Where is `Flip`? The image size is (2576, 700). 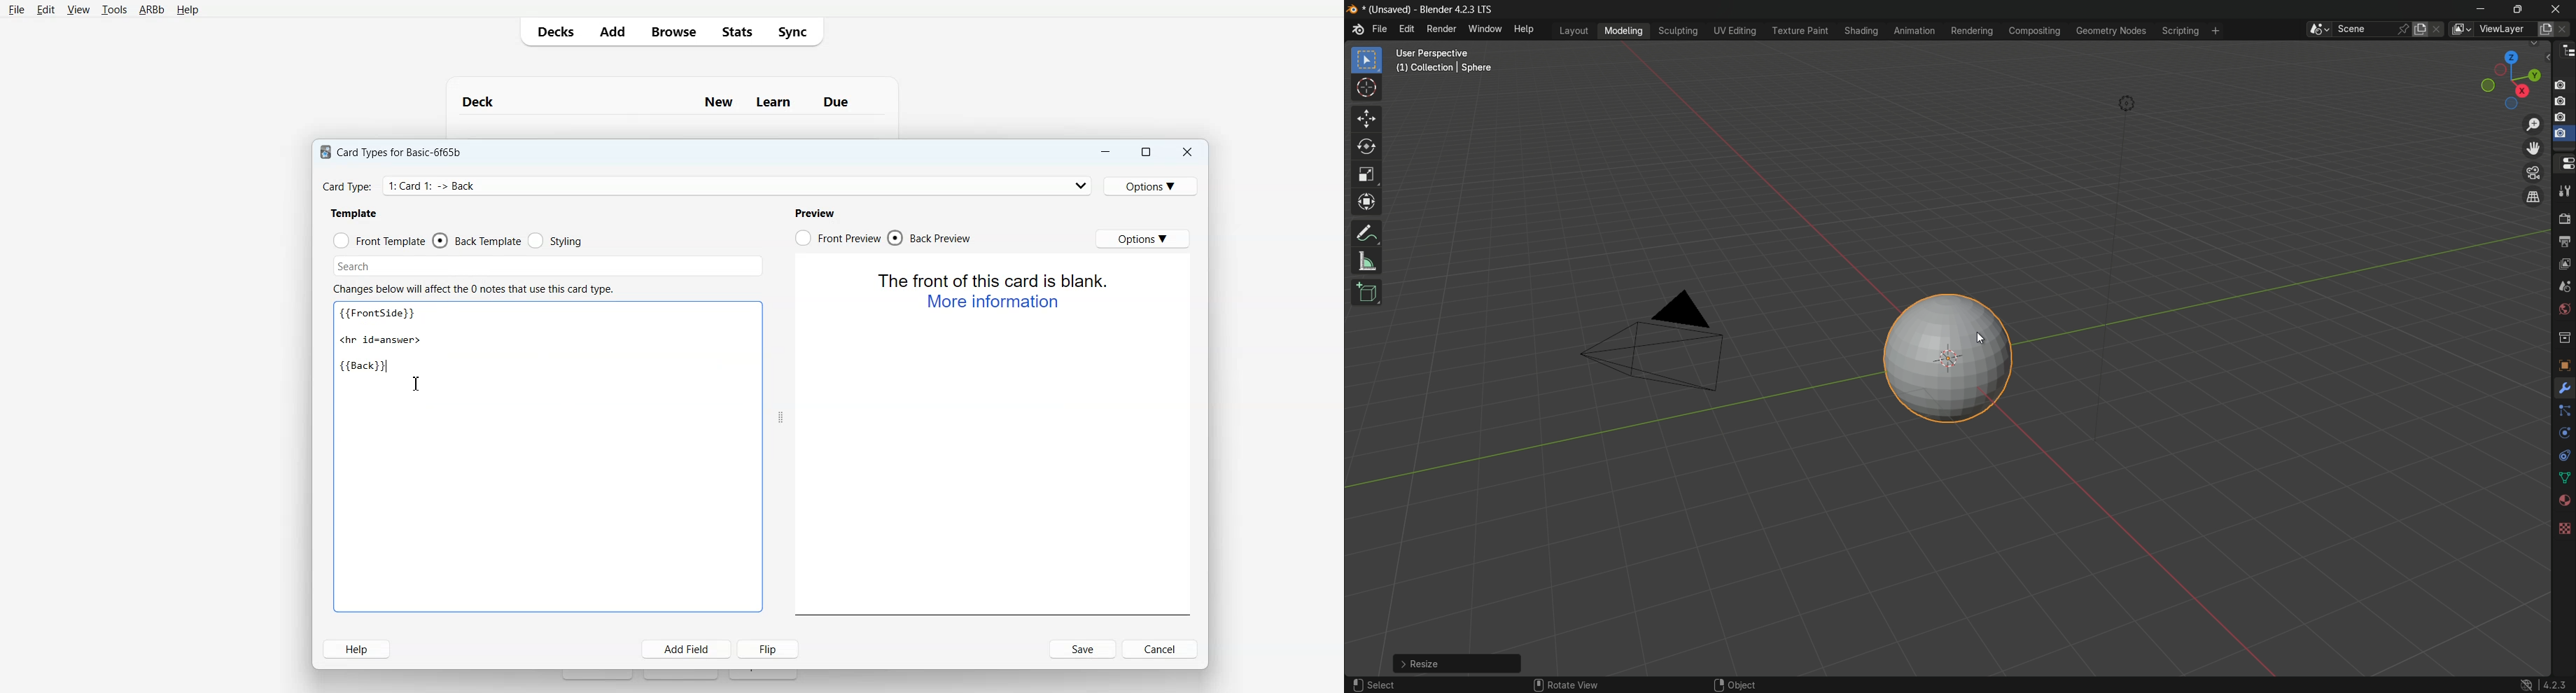
Flip is located at coordinates (769, 649).